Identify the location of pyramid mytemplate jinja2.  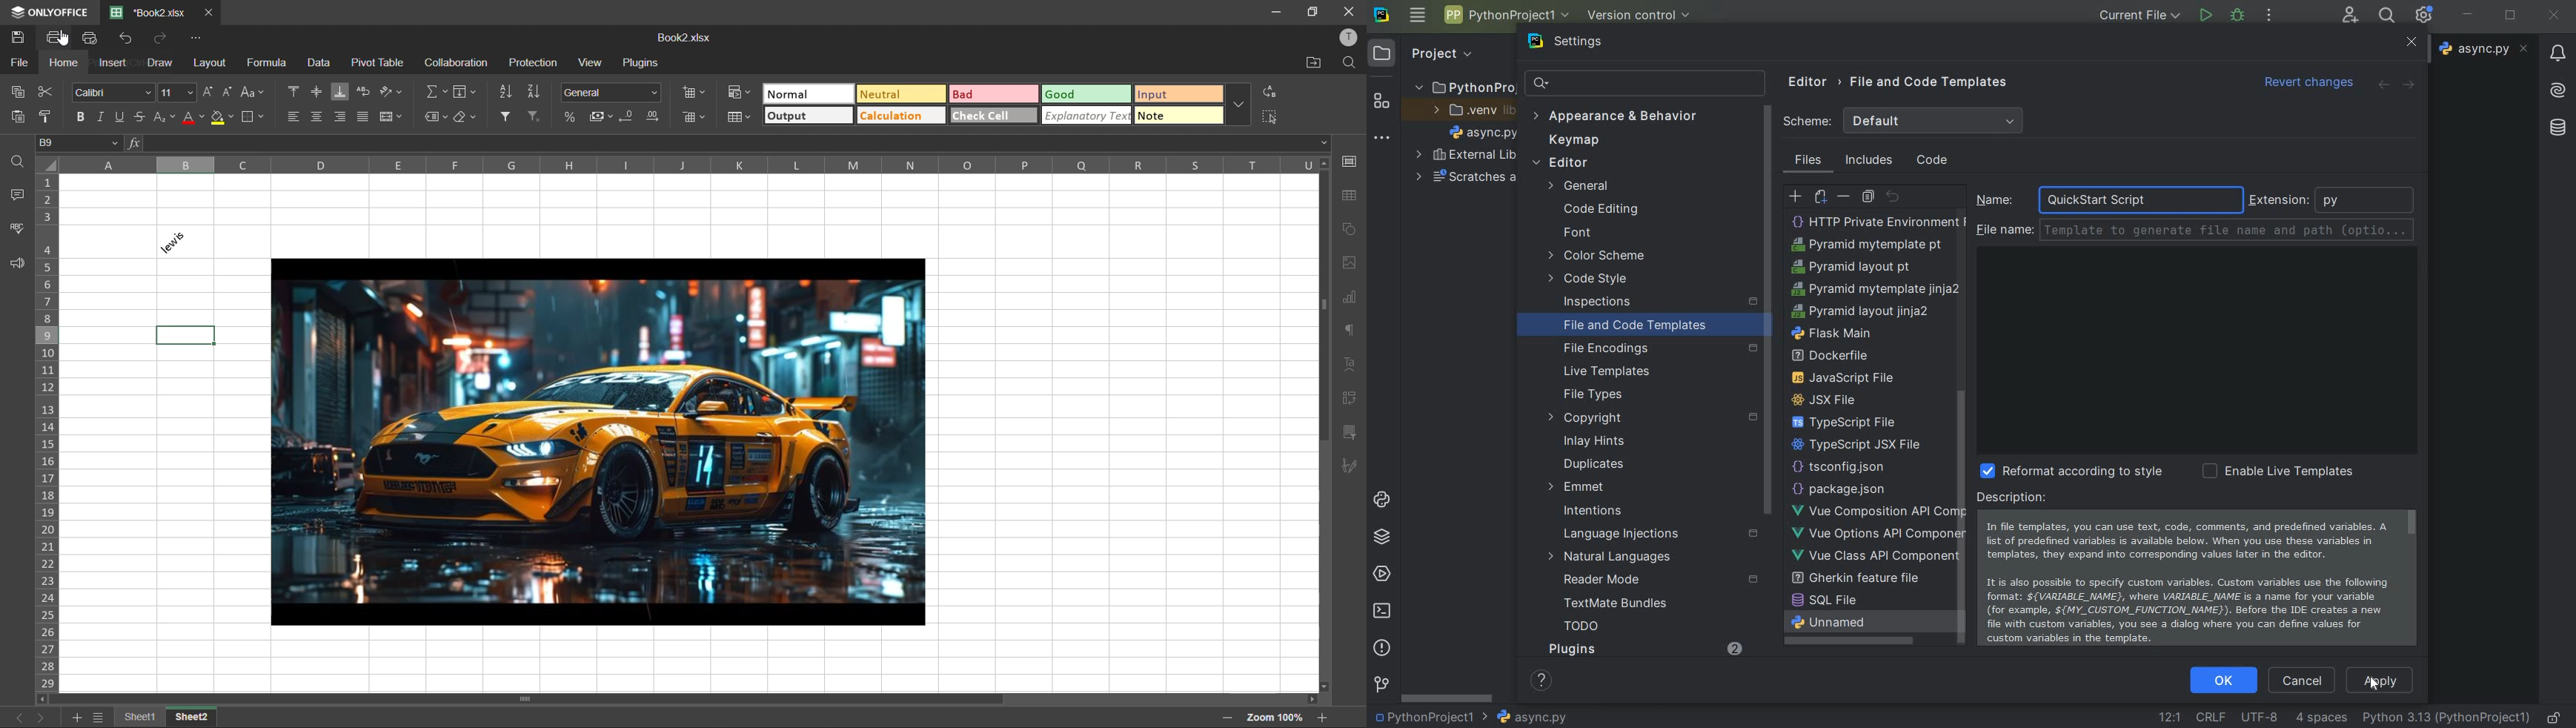
(1875, 598).